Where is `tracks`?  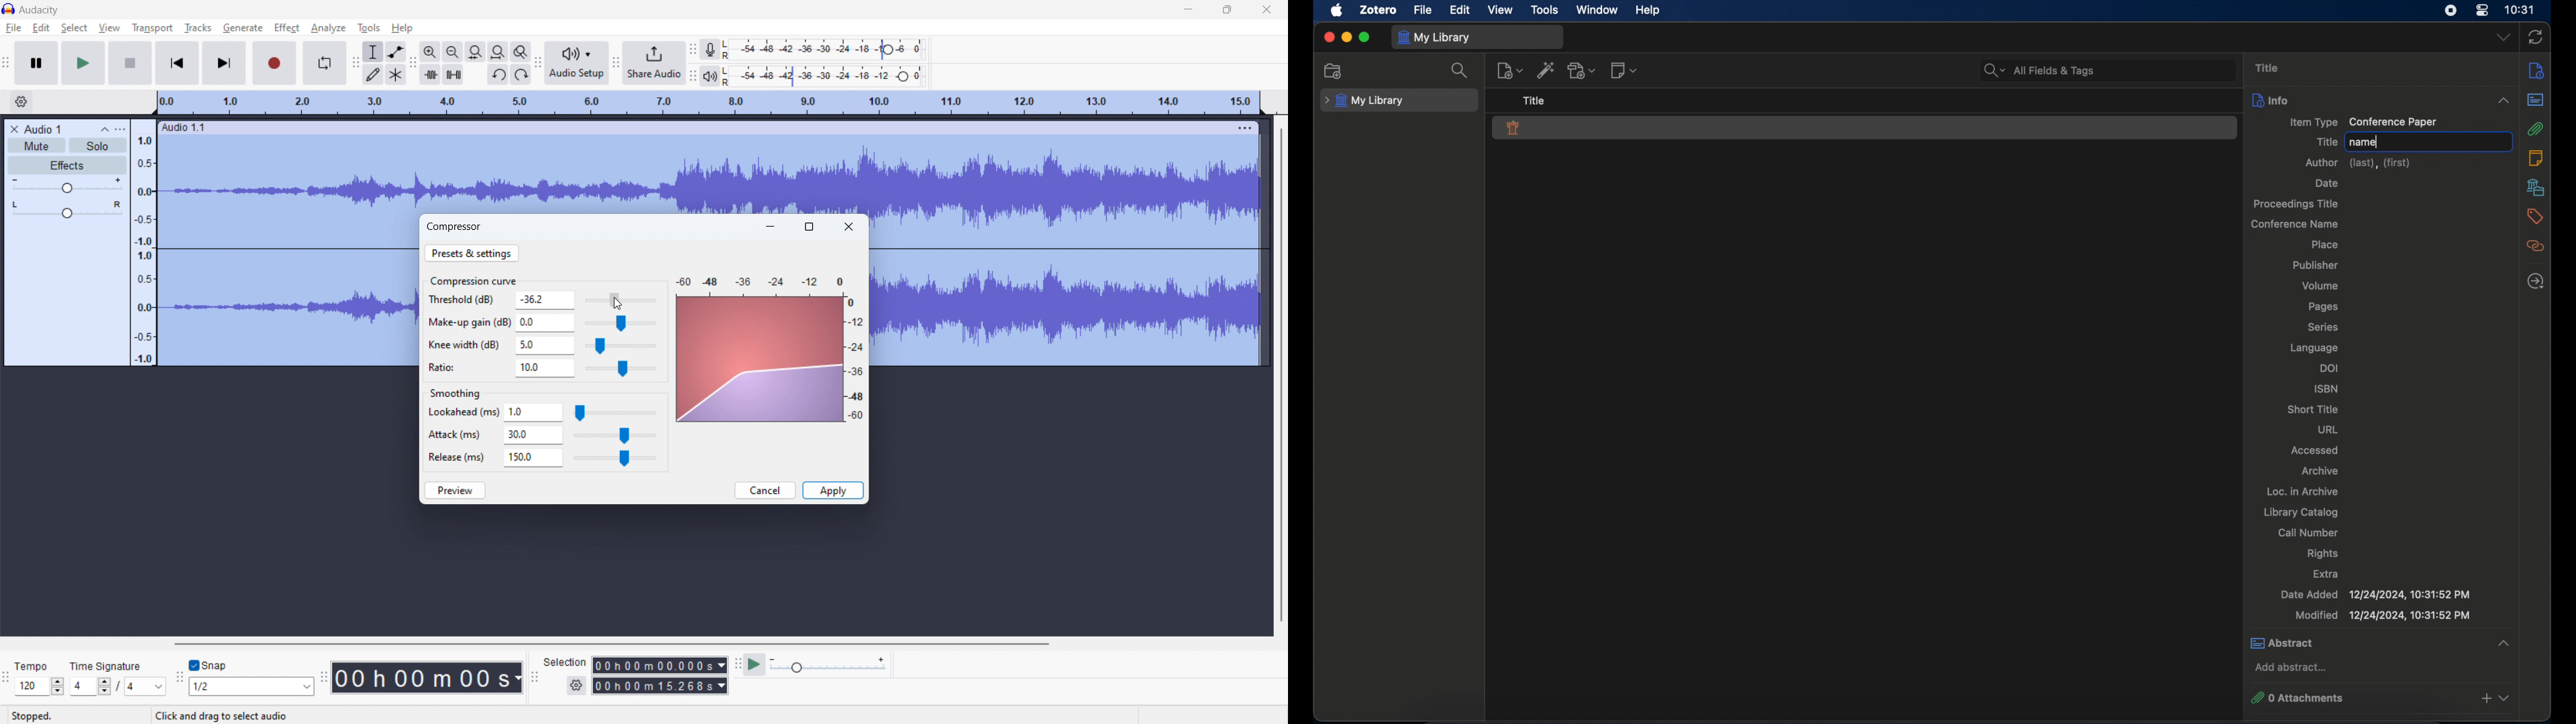
tracks is located at coordinates (197, 28).